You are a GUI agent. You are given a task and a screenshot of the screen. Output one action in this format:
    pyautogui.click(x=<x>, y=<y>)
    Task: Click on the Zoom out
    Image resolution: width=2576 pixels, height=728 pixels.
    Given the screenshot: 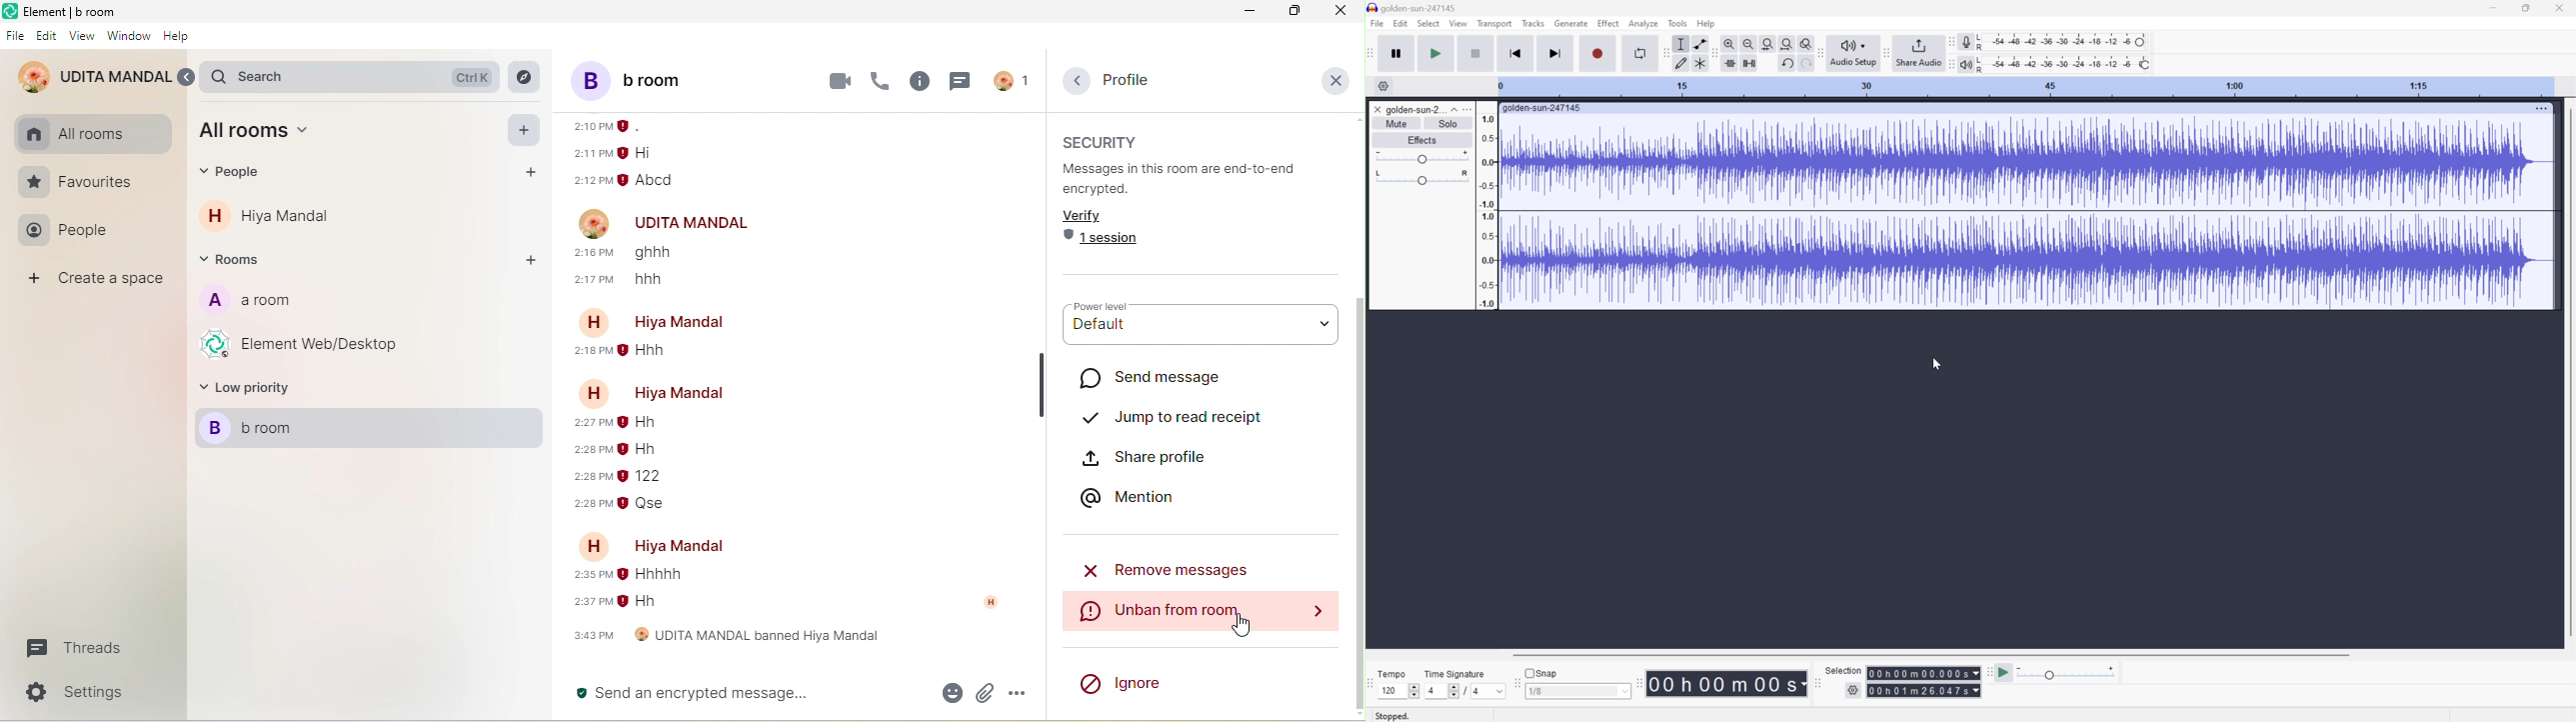 What is the action you would take?
    pyautogui.click(x=1749, y=44)
    